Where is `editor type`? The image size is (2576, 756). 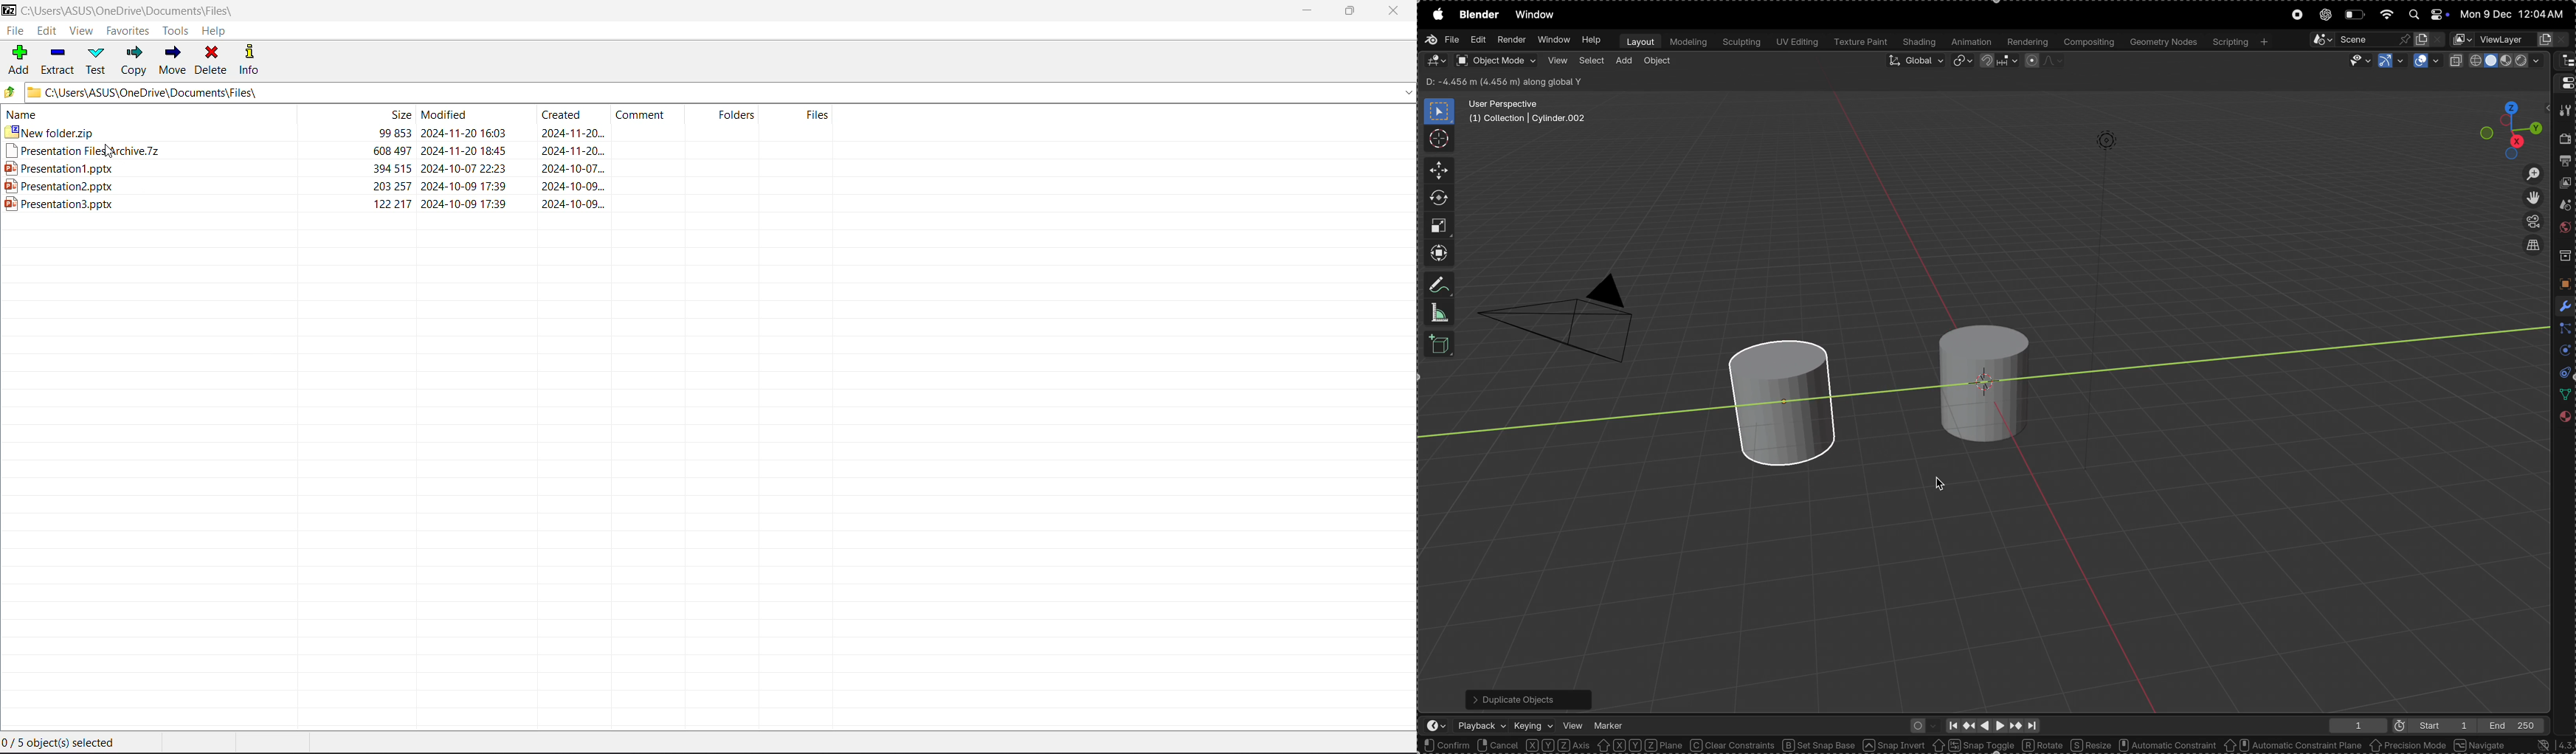
editor type is located at coordinates (2565, 62).